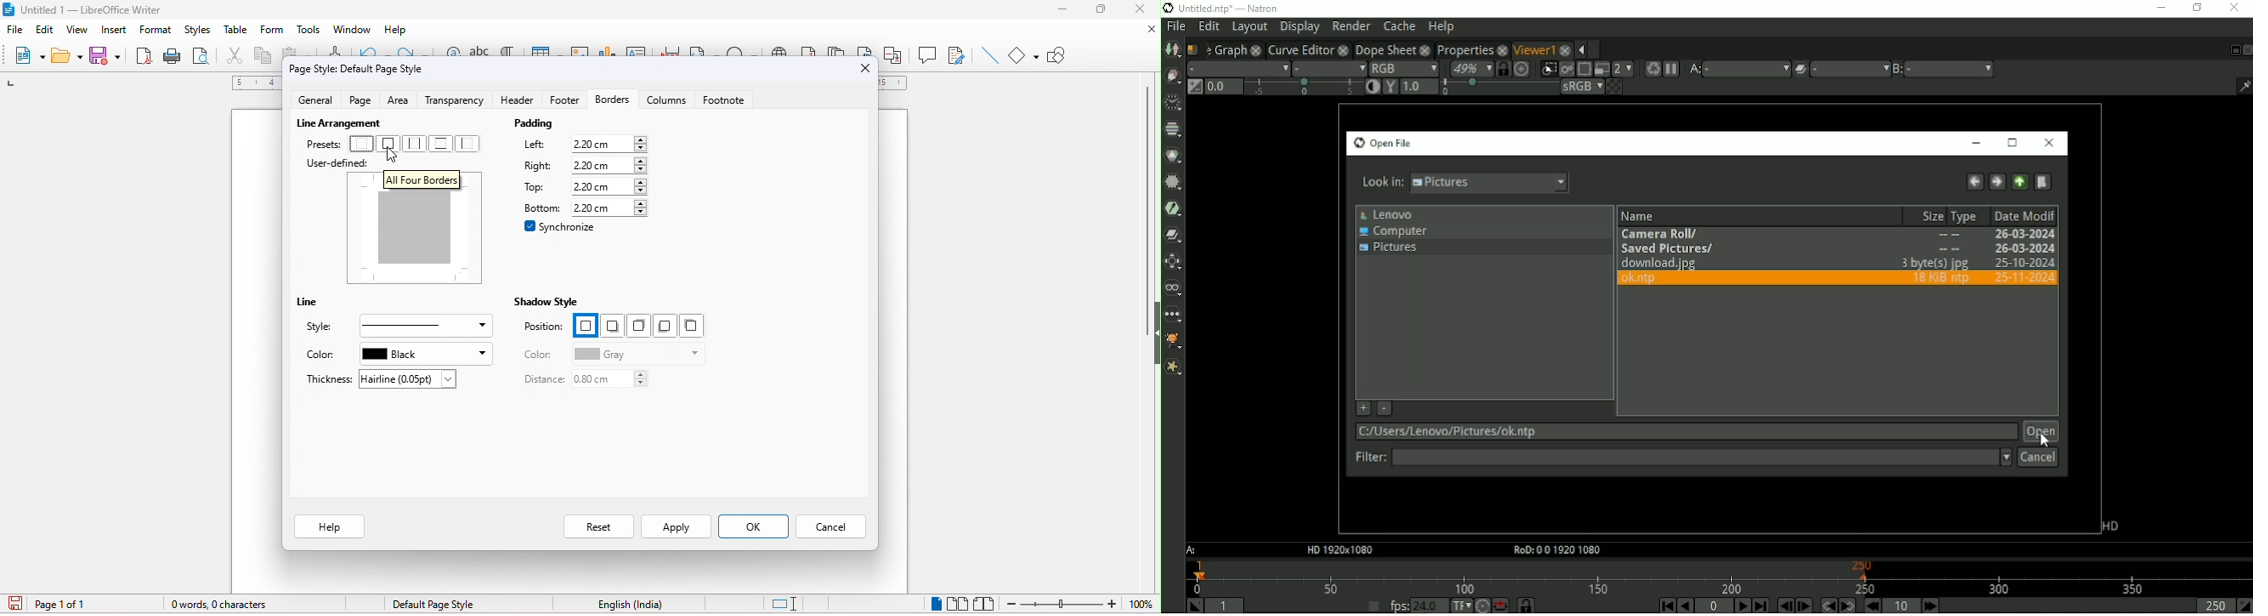 The image size is (2268, 616). What do you see at coordinates (1549, 69) in the screenshot?
I see `Clip portion of image` at bounding box center [1549, 69].